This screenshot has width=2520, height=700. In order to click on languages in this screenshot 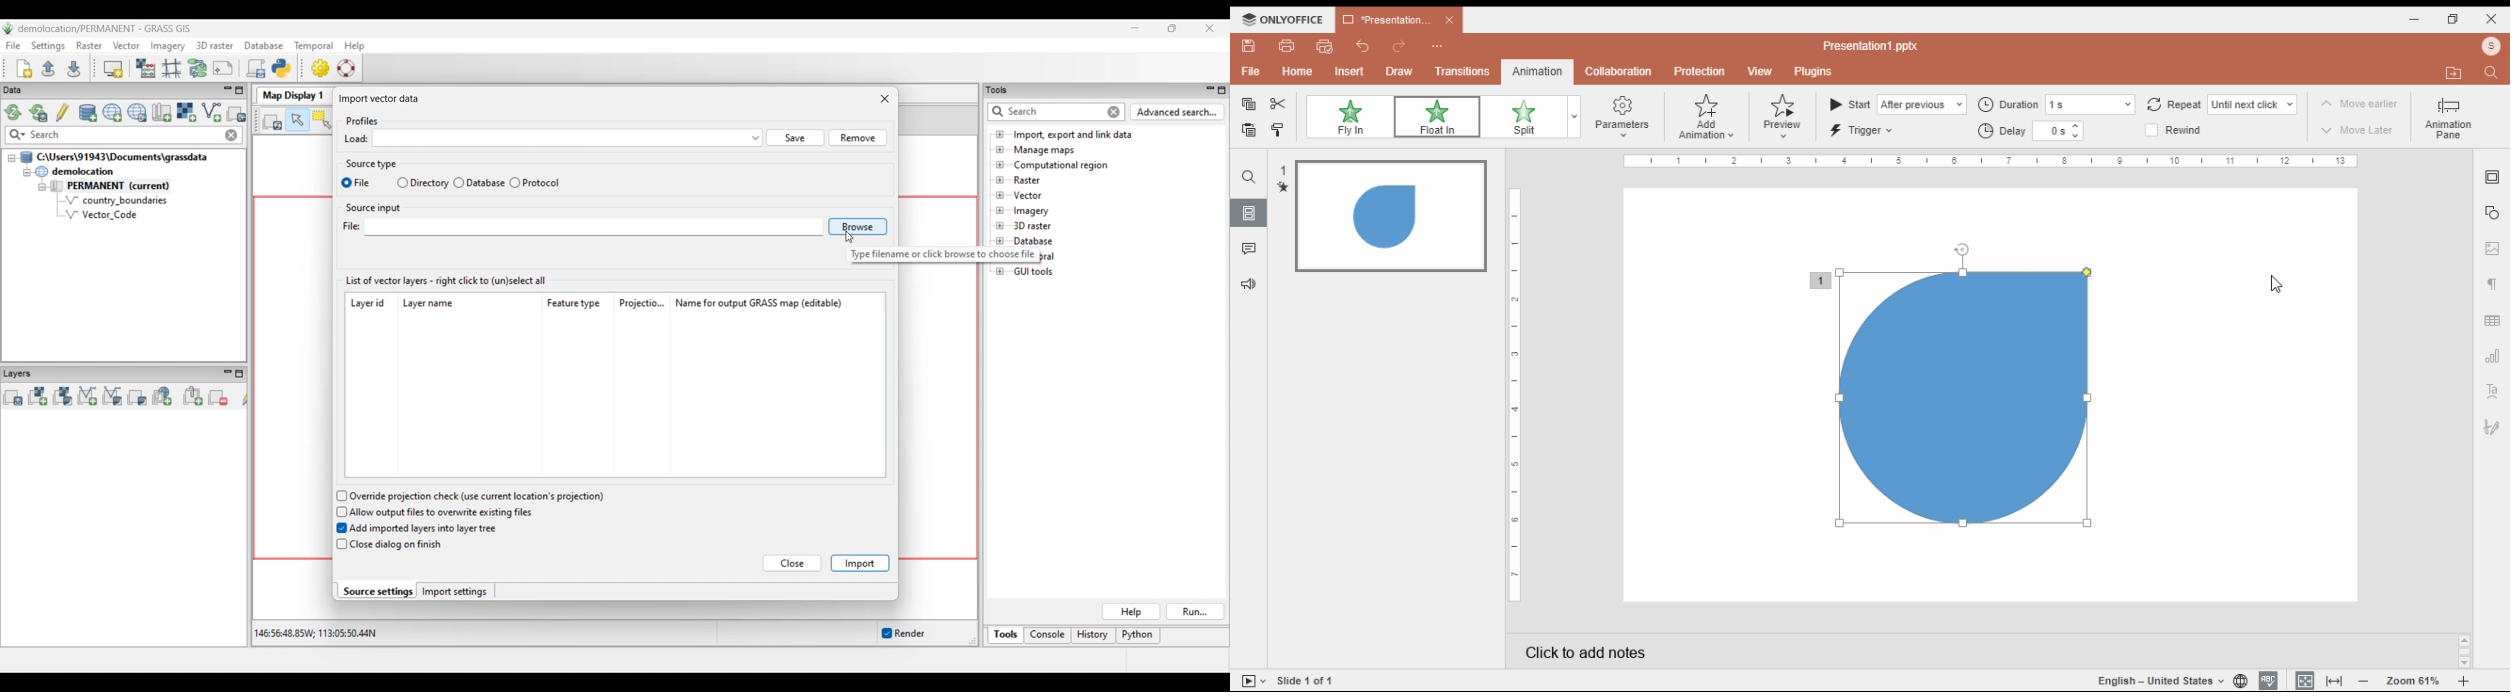, I will do `click(2161, 680)`.